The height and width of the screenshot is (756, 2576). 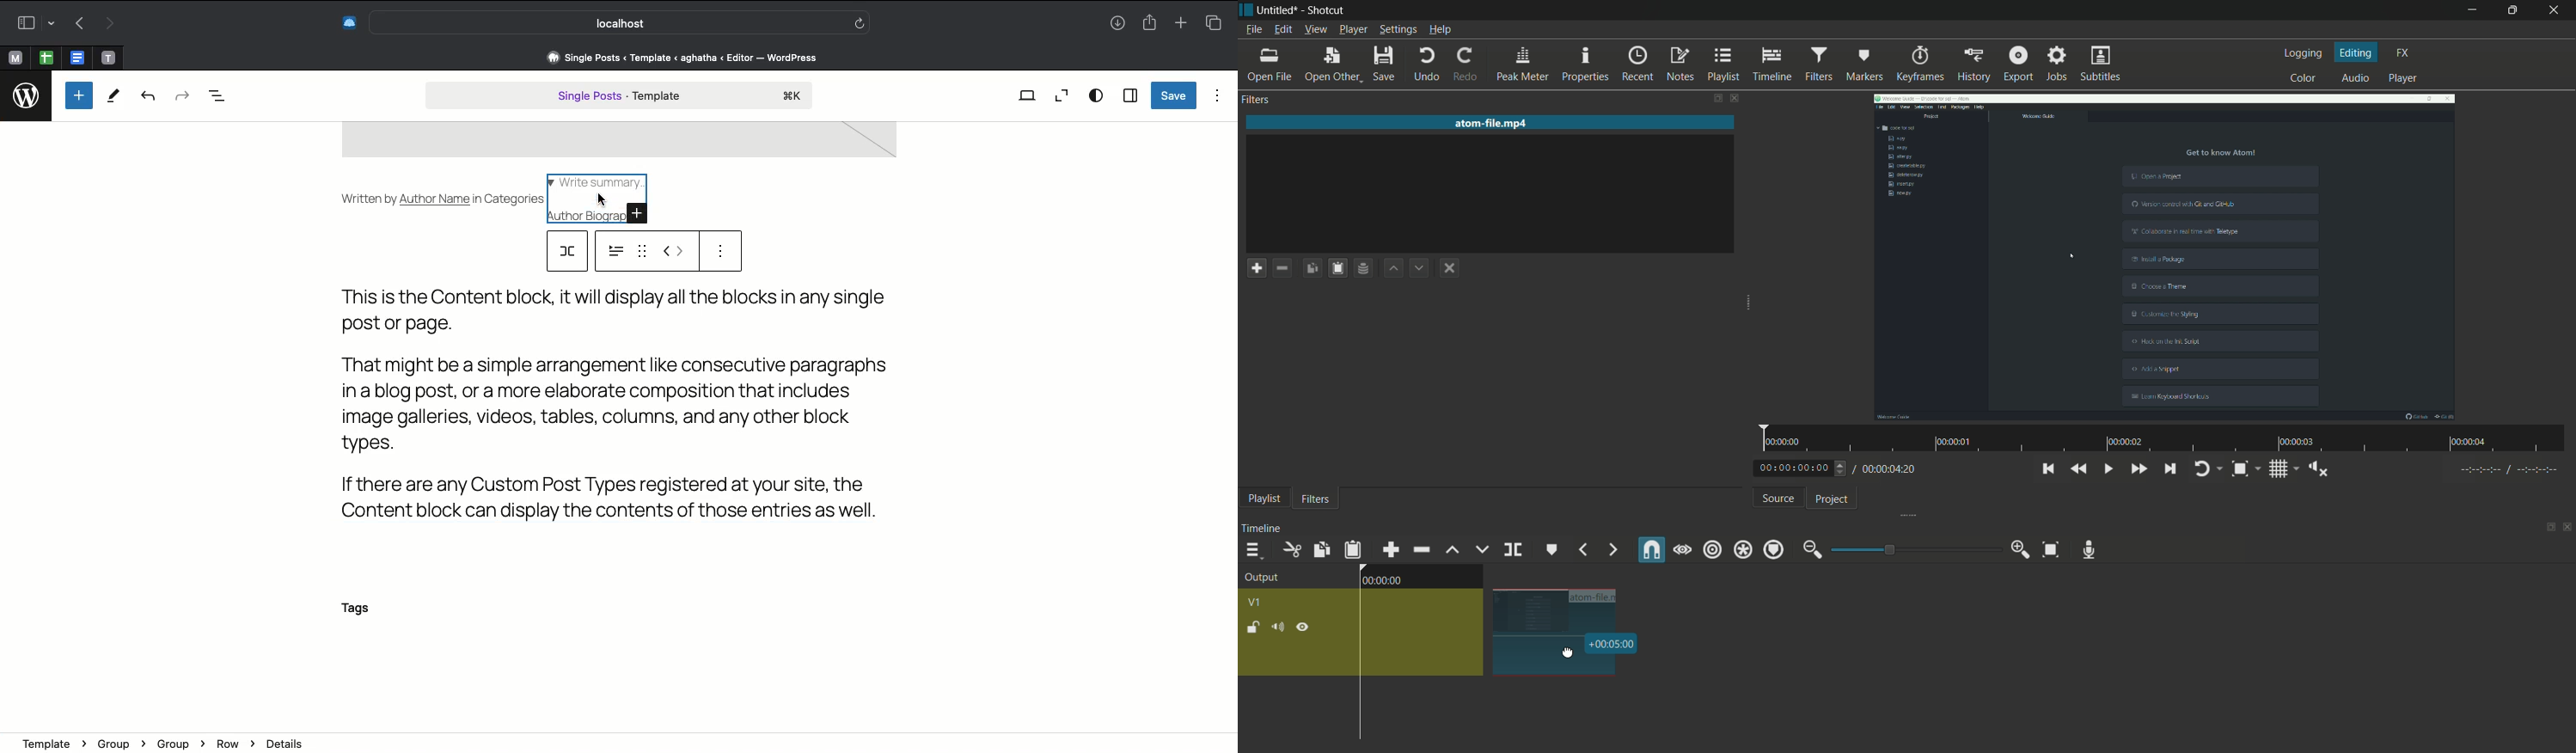 What do you see at coordinates (1252, 627) in the screenshot?
I see `lock` at bounding box center [1252, 627].